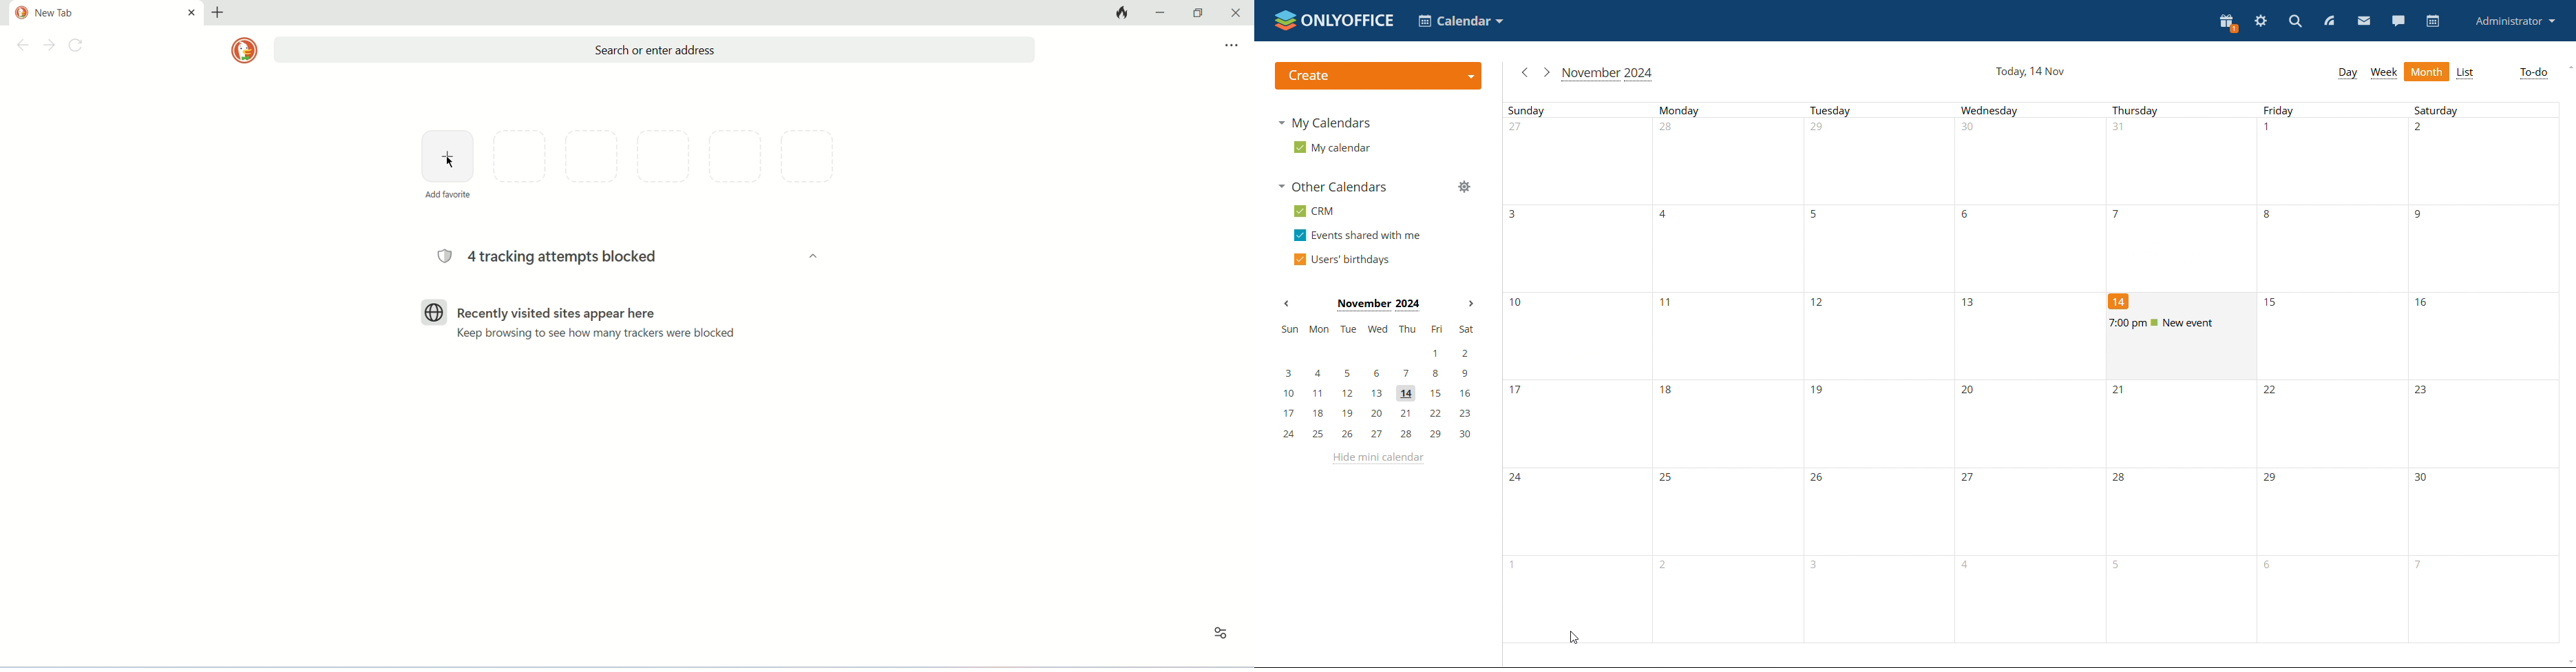 This screenshot has height=672, width=2576. What do you see at coordinates (1970, 478) in the screenshot?
I see `` at bounding box center [1970, 478].